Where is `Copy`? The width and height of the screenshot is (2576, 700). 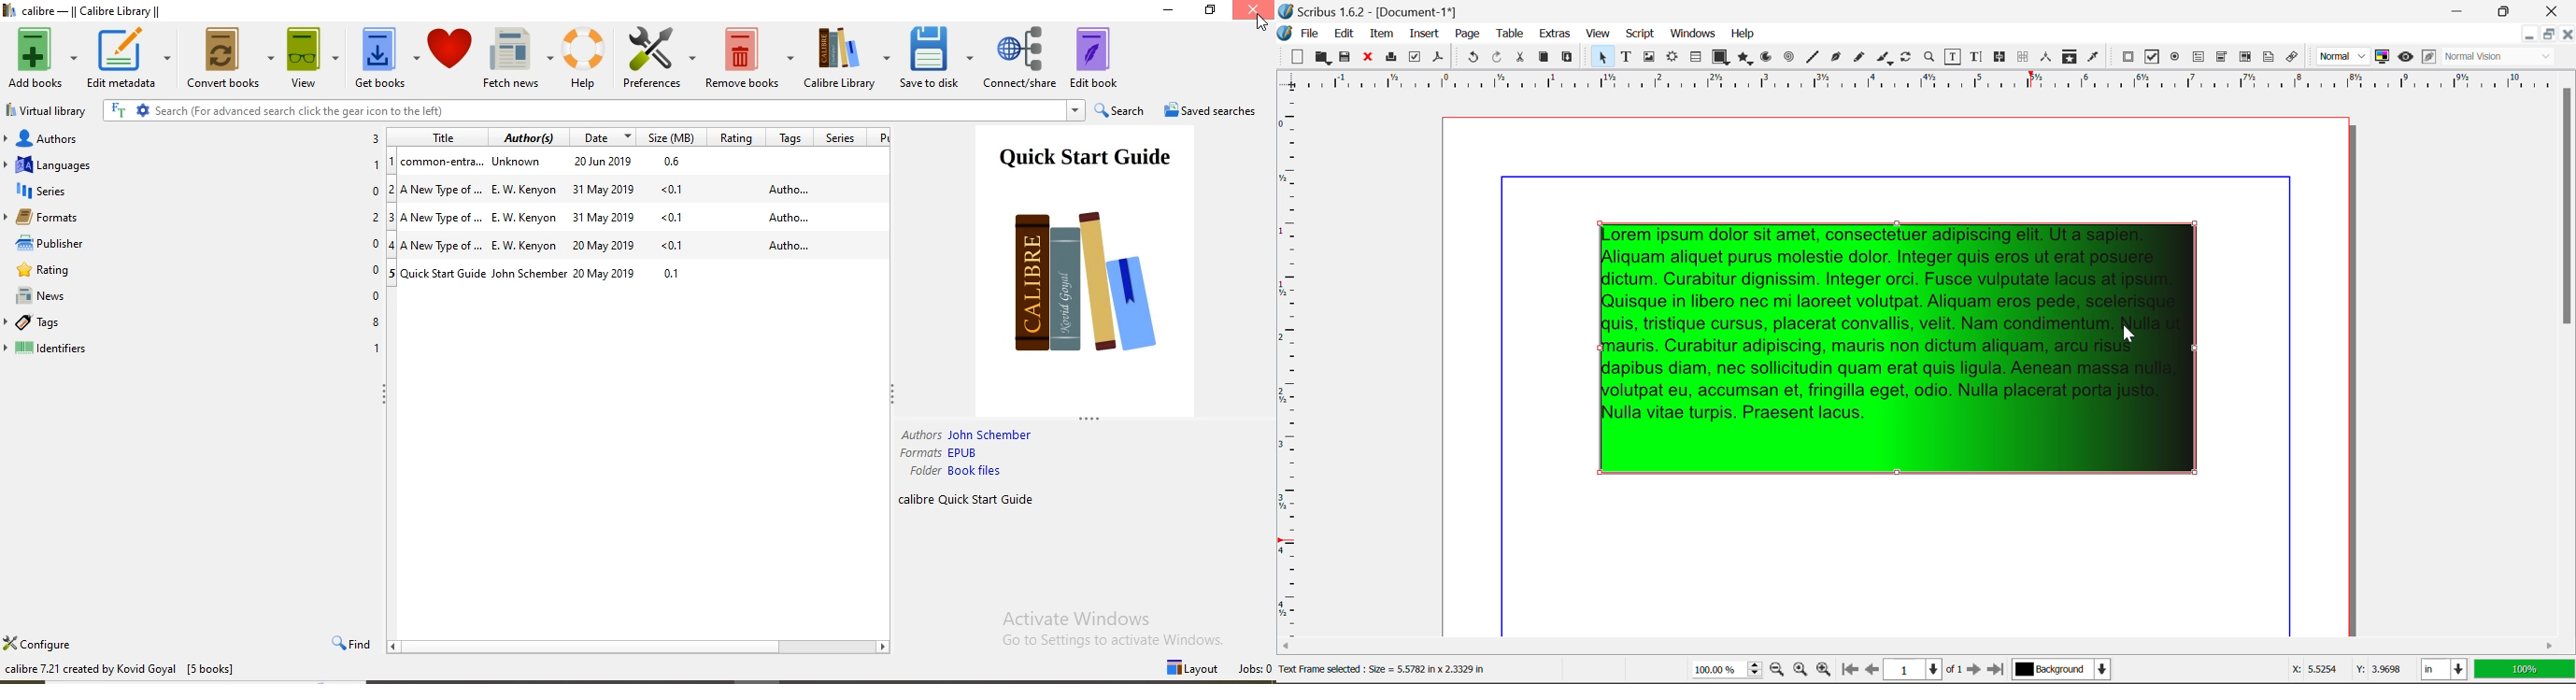
Copy is located at coordinates (1544, 57).